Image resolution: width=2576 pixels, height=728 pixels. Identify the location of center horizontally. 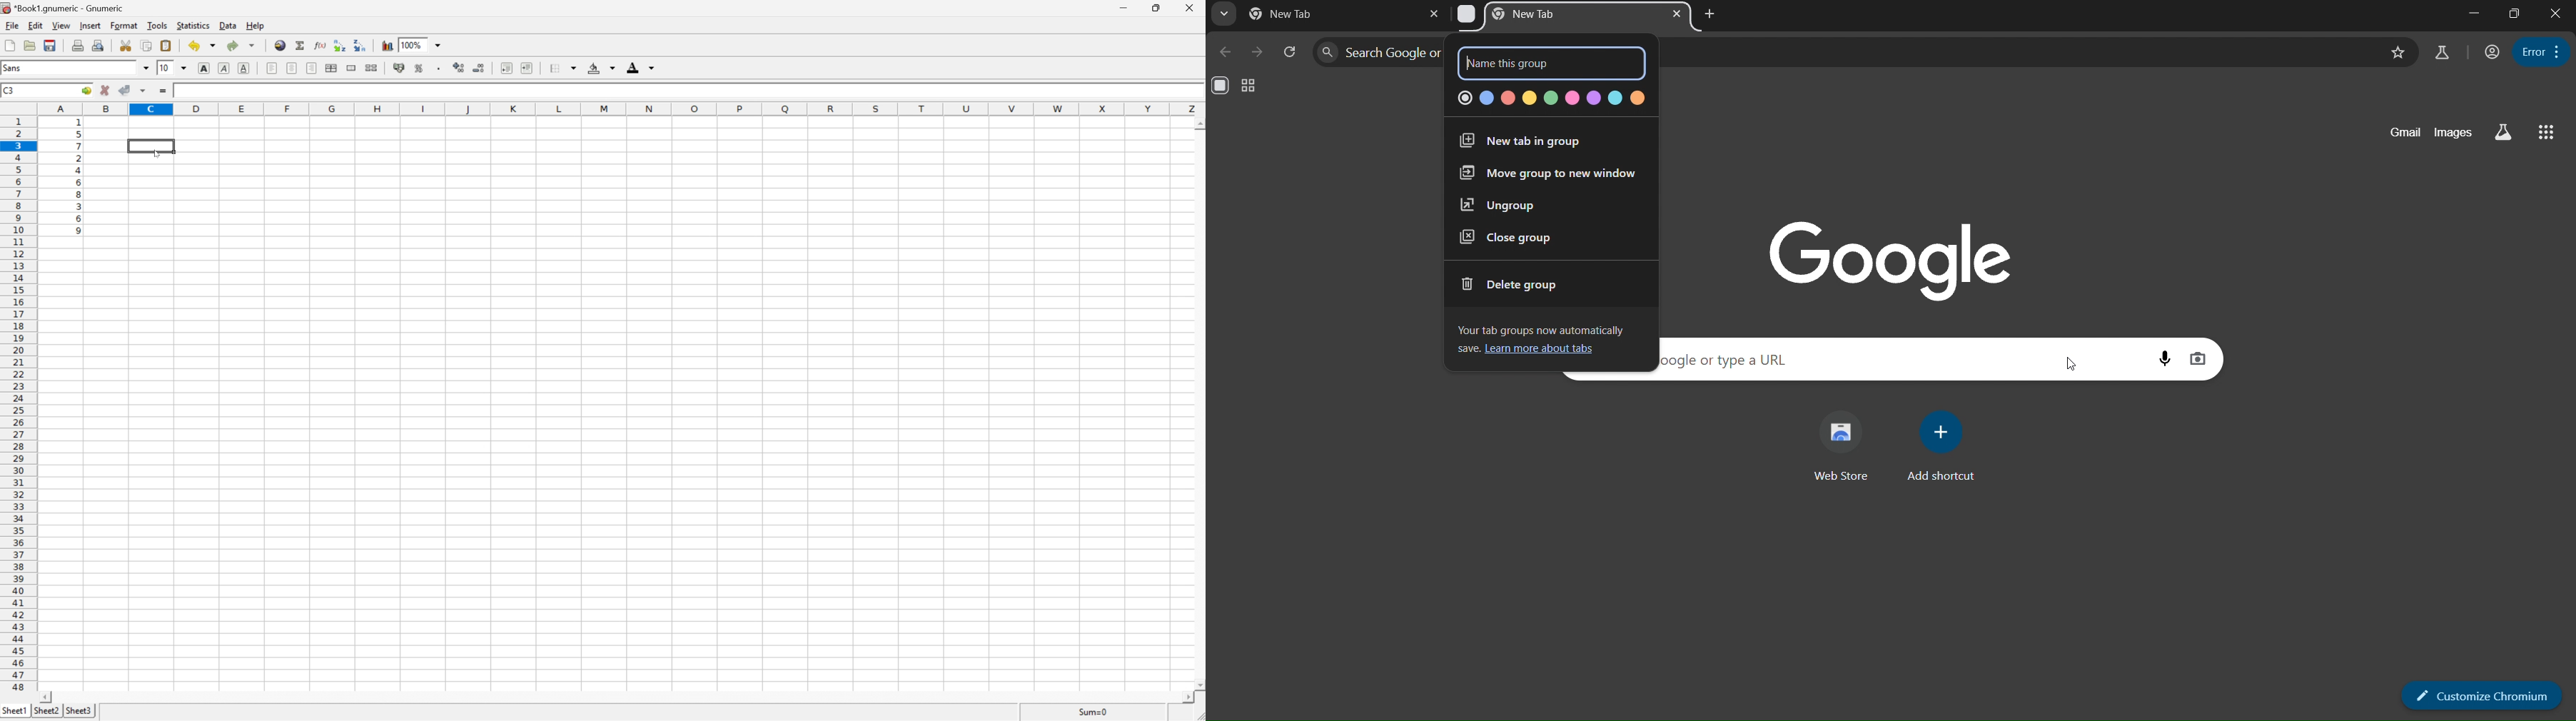
(333, 68).